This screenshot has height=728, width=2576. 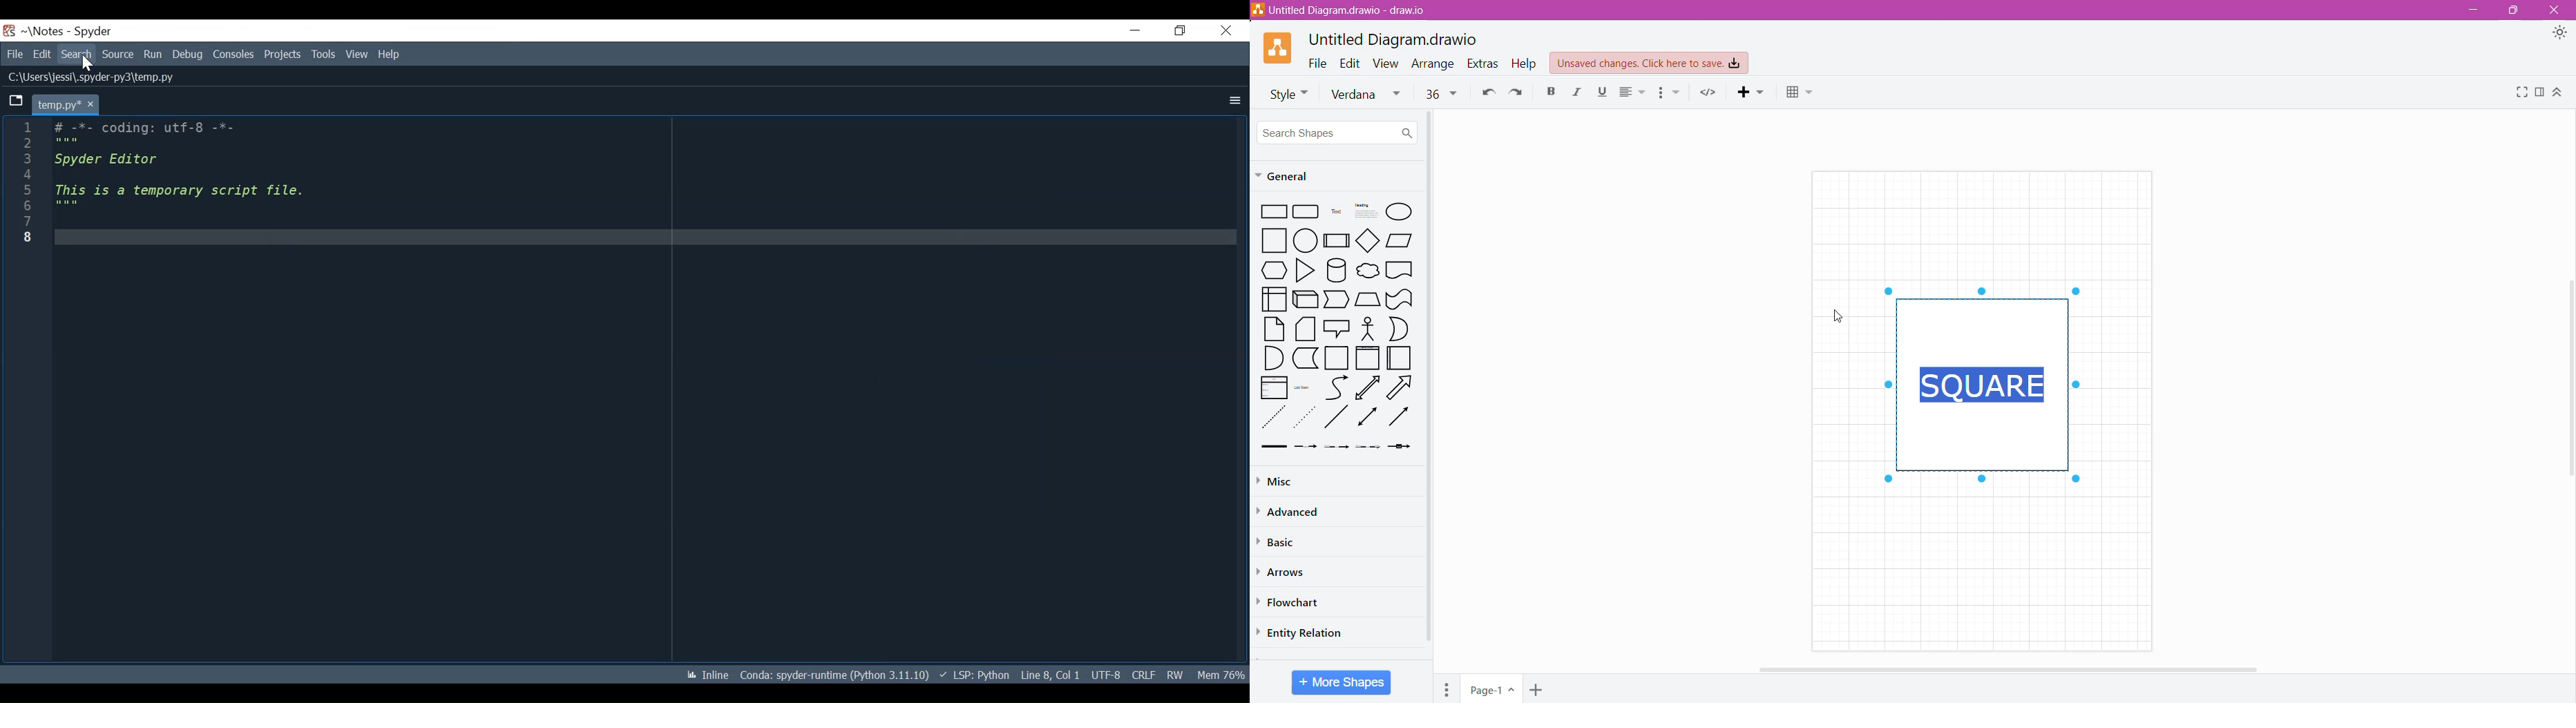 I want to click on diamond, so click(x=1369, y=241).